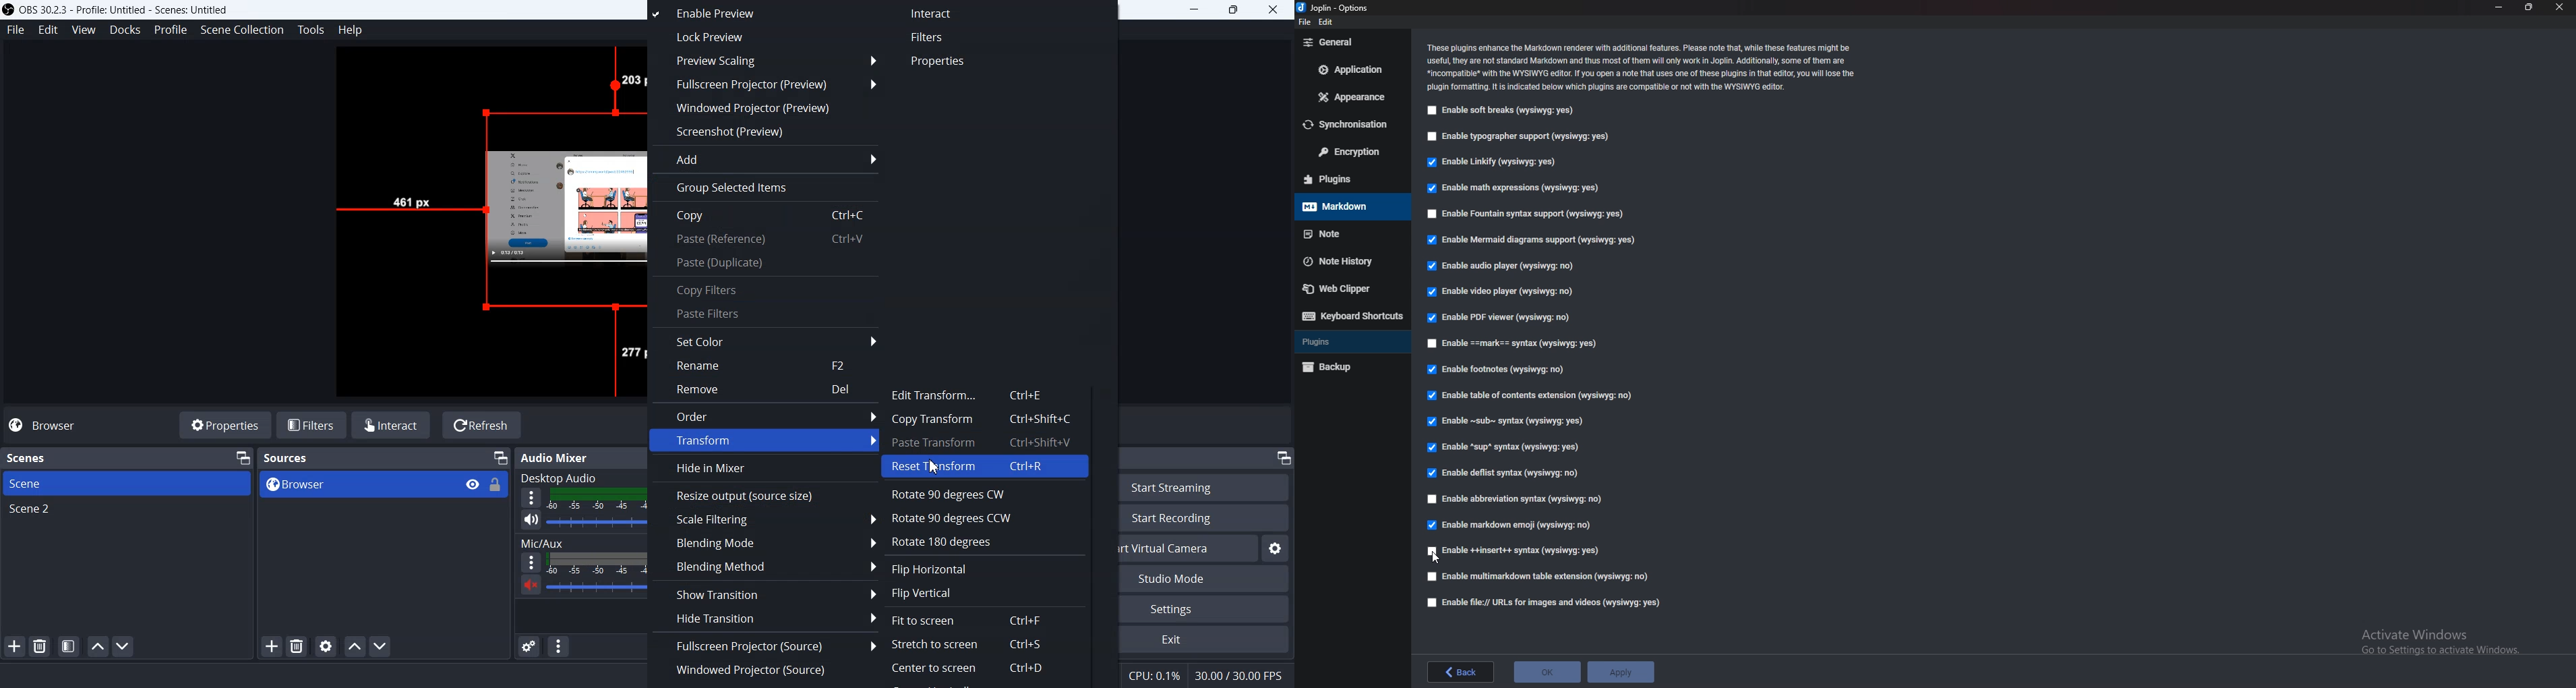 The image size is (2576, 700). Describe the element at coordinates (1180, 548) in the screenshot. I see `Start virtual Camera` at that location.